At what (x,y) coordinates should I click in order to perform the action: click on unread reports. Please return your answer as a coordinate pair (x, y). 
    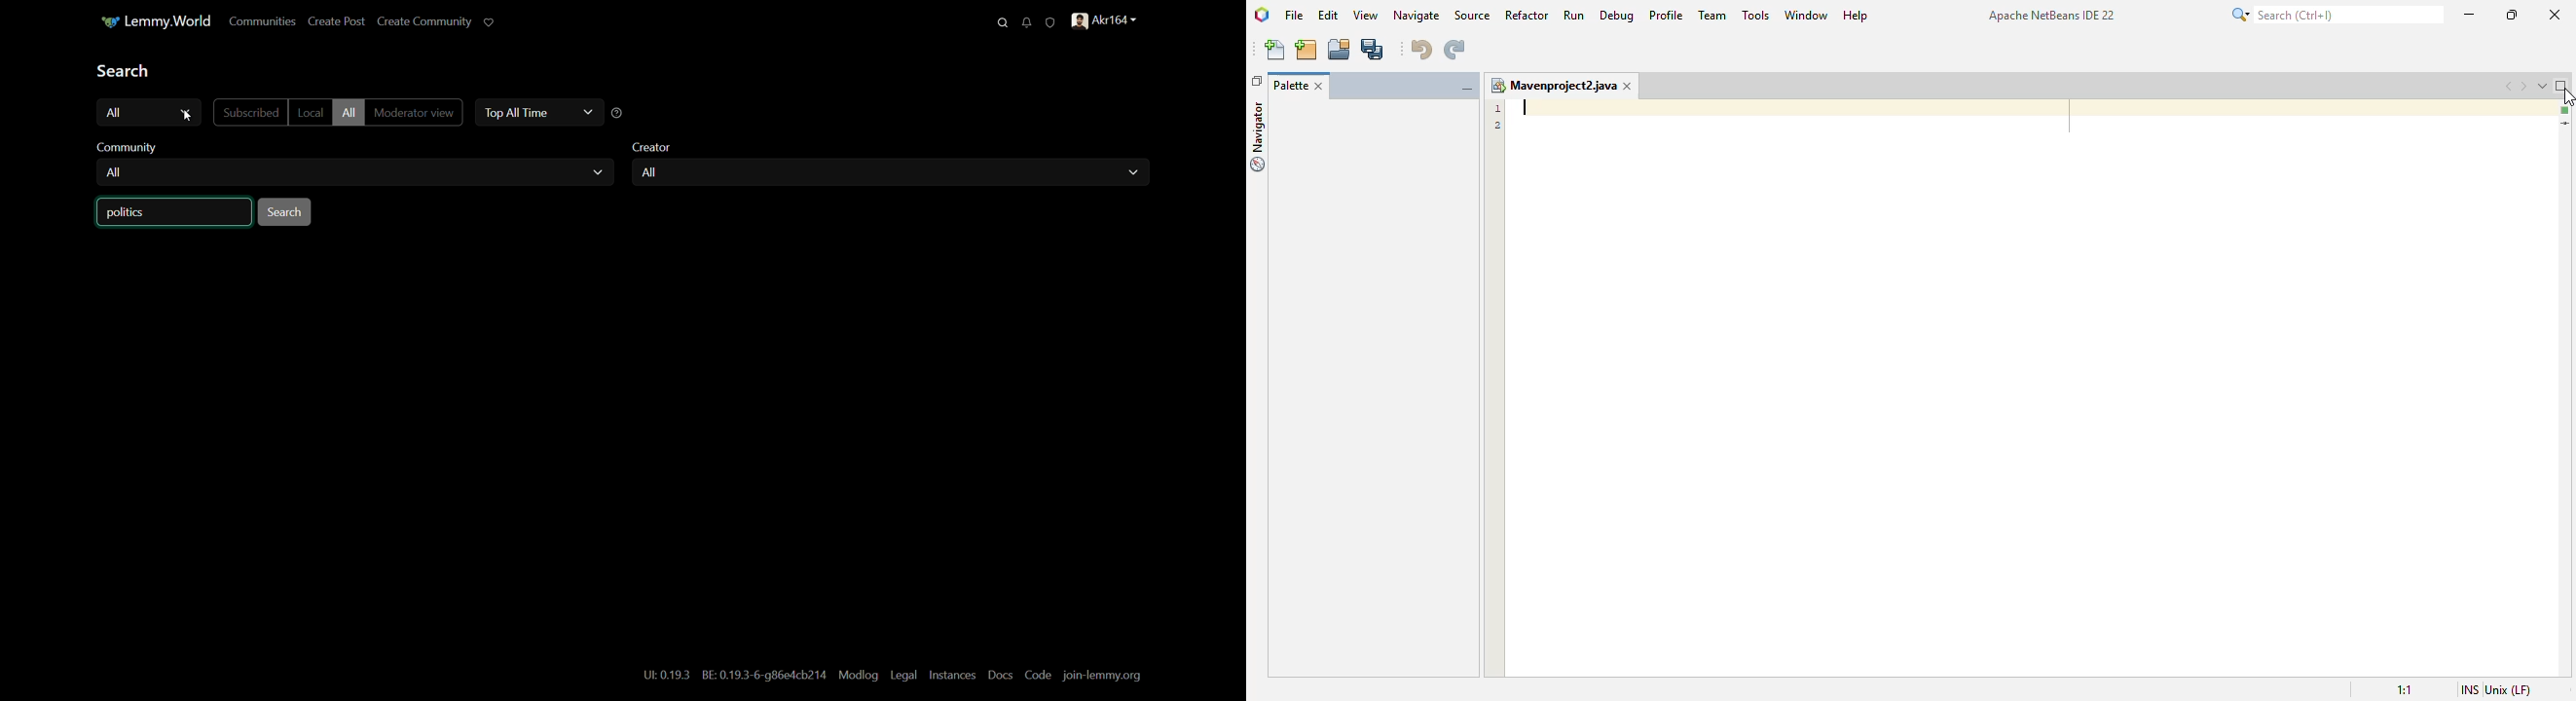
    Looking at the image, I should click on (1050, 21).